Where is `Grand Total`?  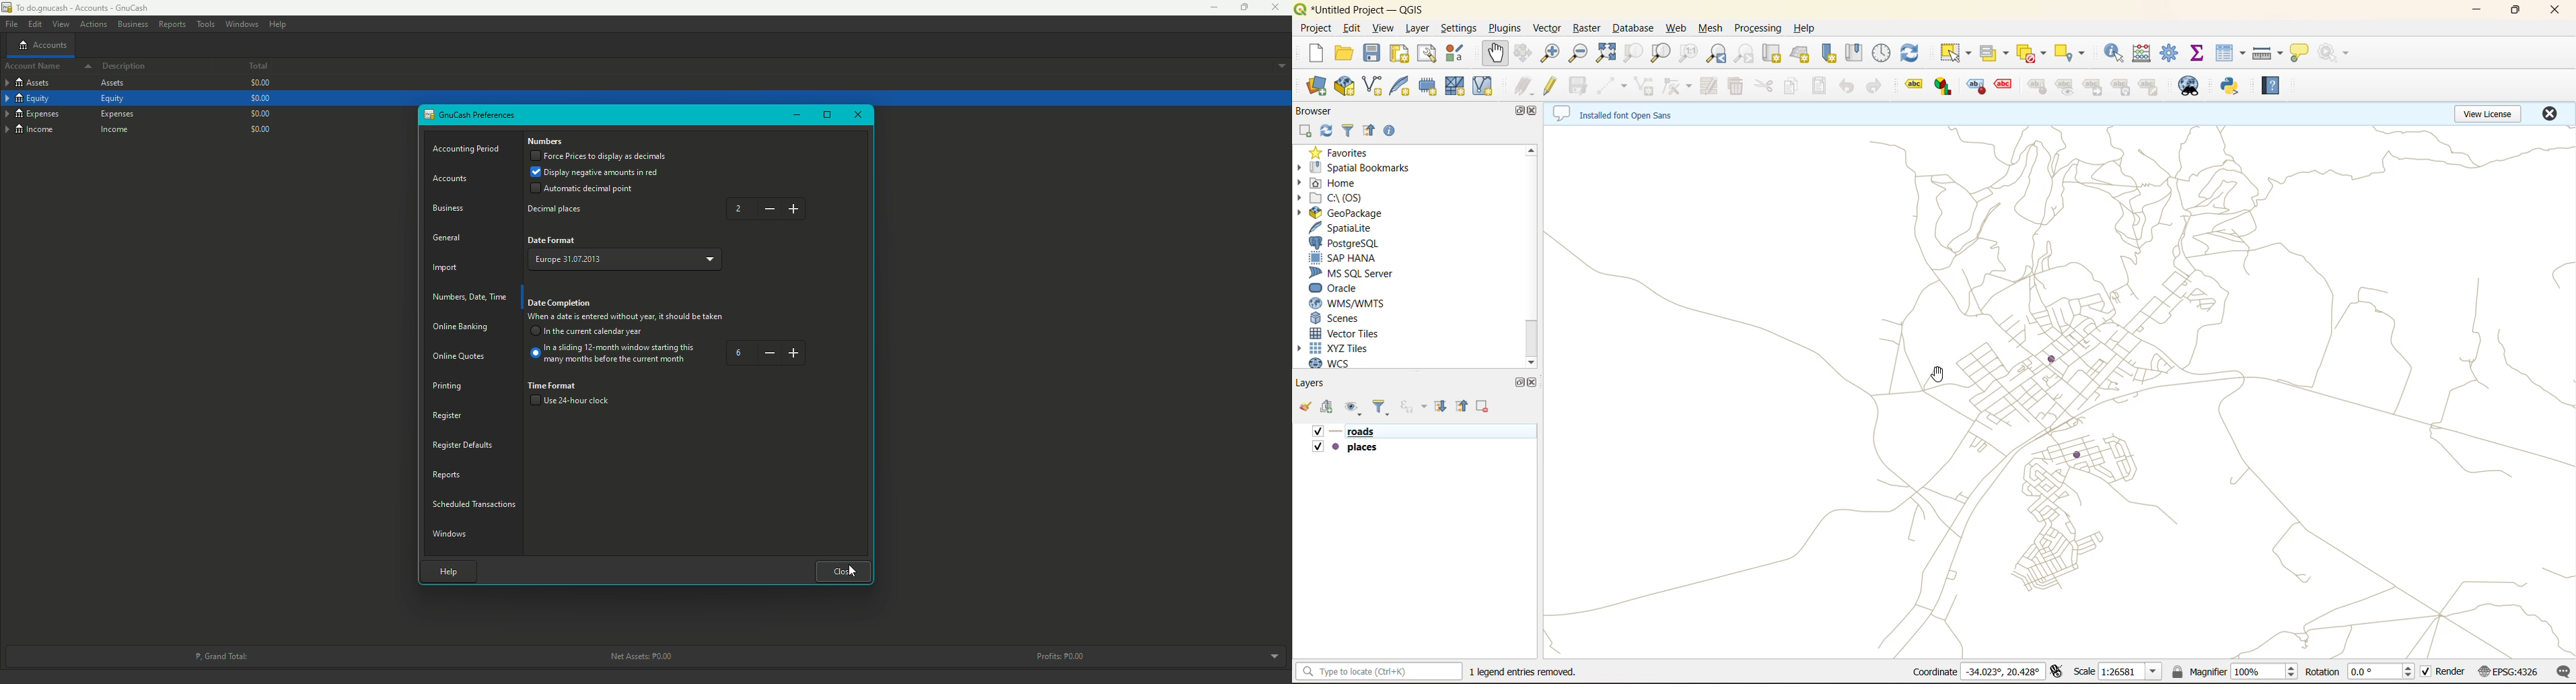
Grand Total is located at coordinates (220, 655).